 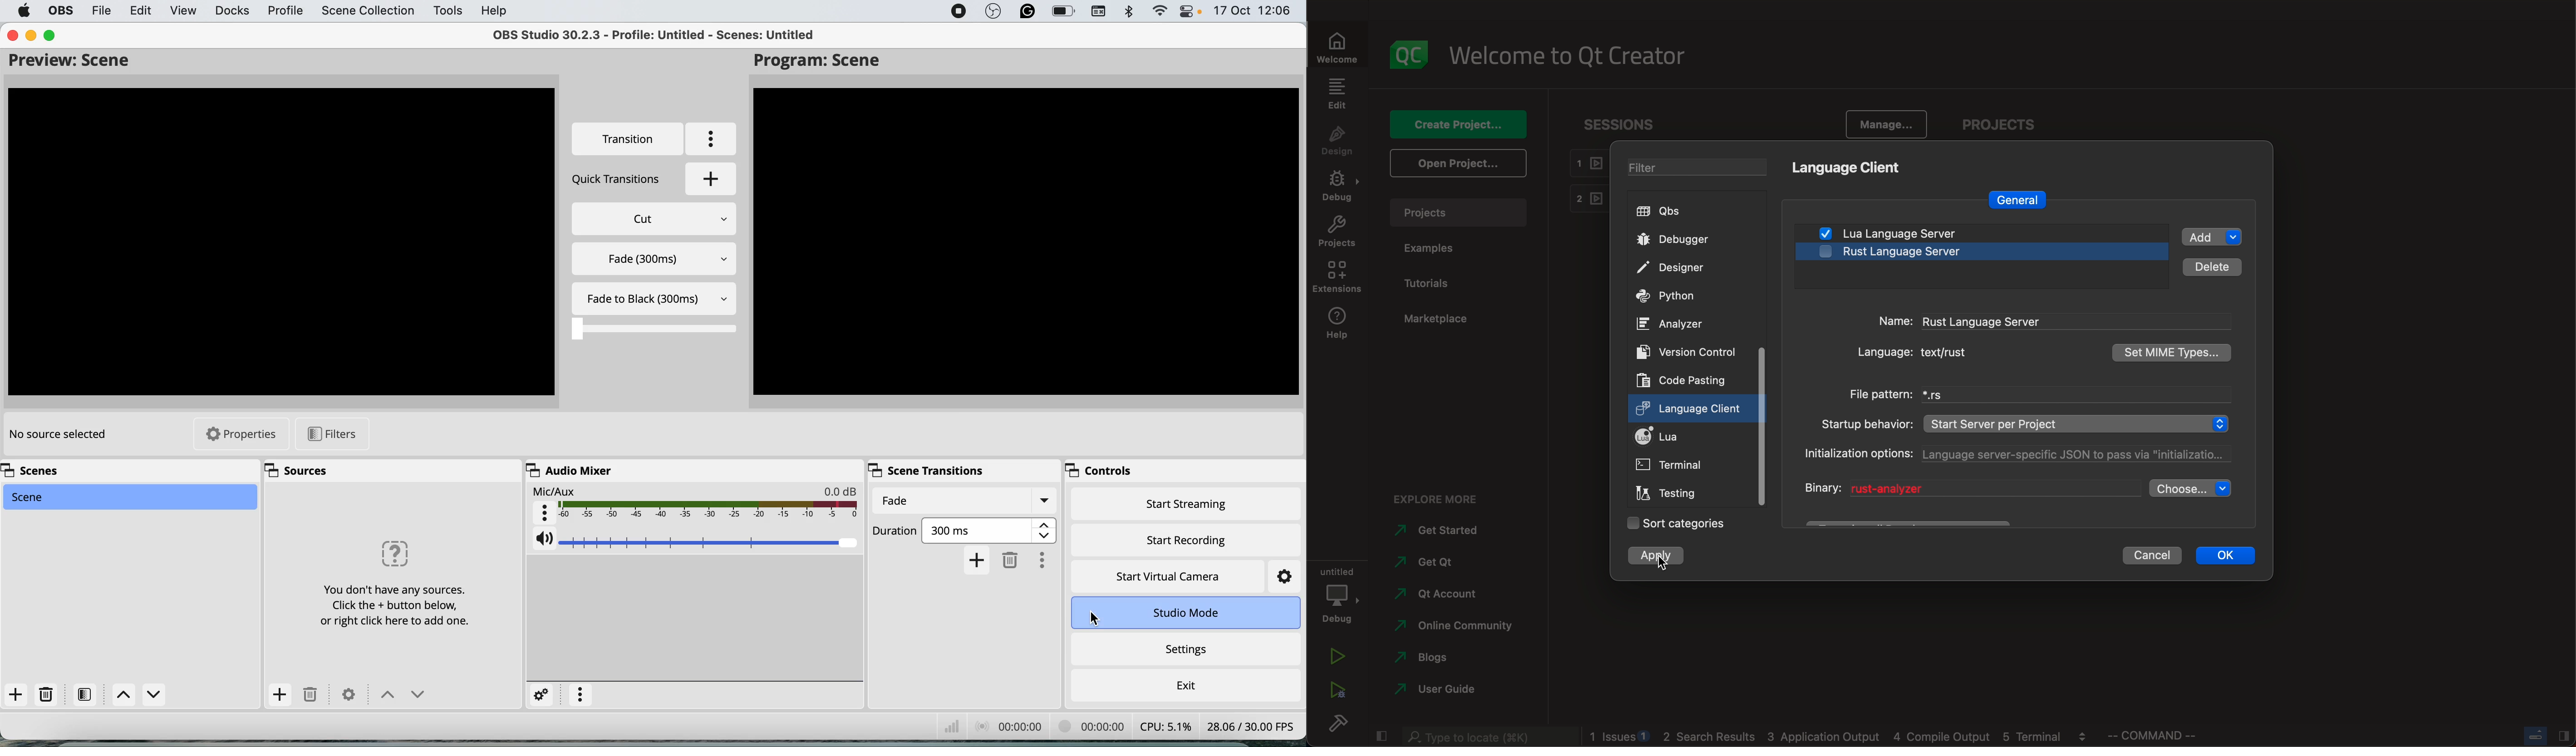 I want to click on Program Scene Preview Screen, so click(x=1030, y=243).